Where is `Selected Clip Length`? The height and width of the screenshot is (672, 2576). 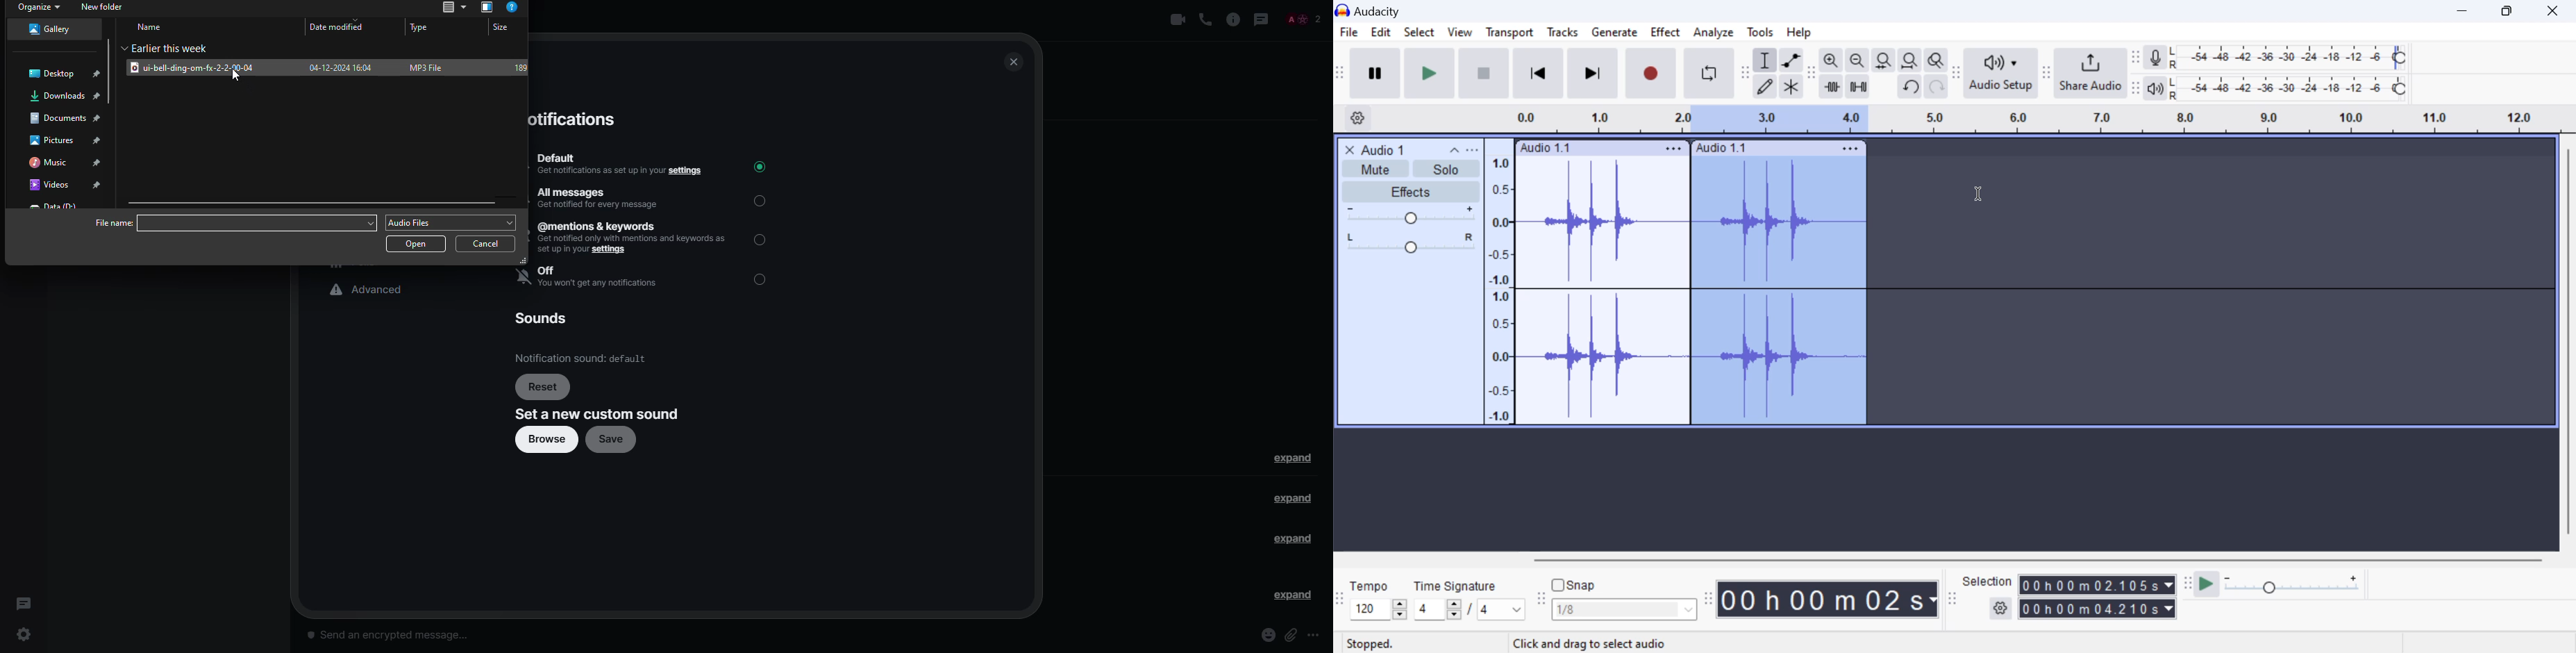 Selected Clip Length is located at coordinates (2100, 599).